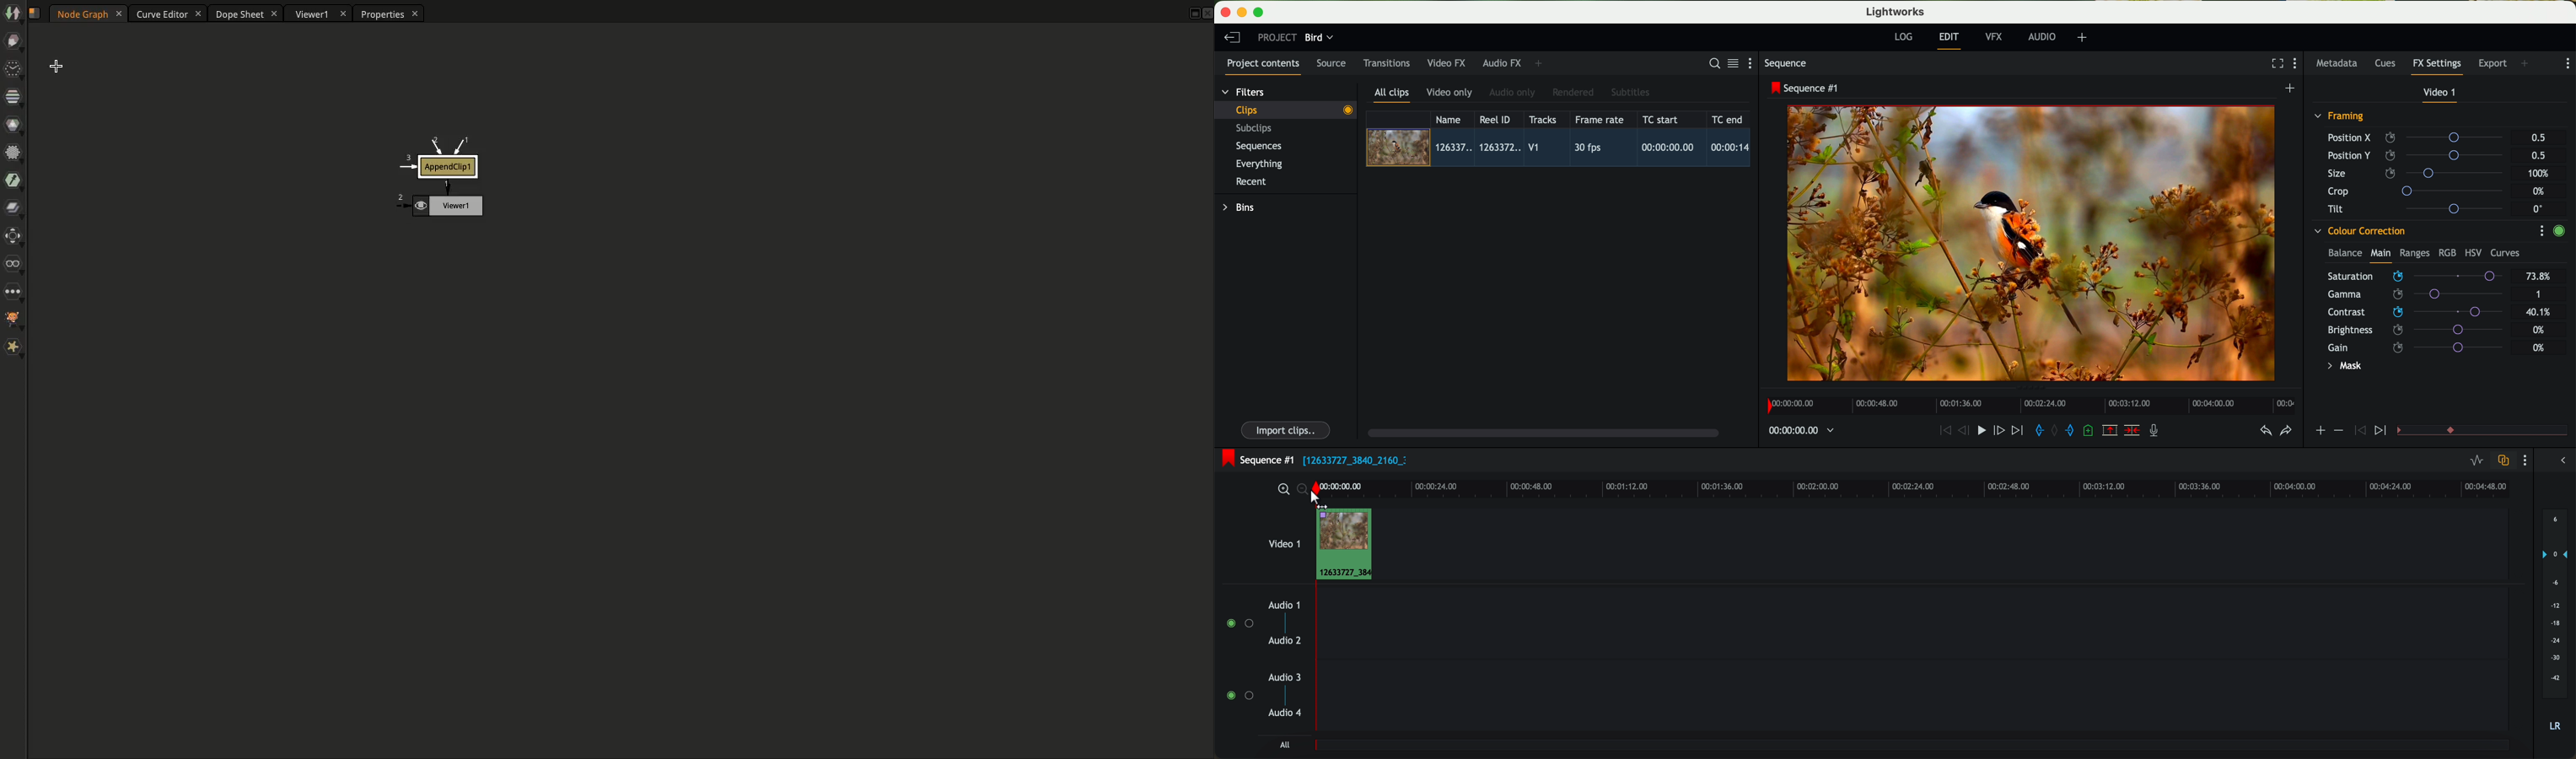 The image size is (2576, 784). I want to click on sequence #1, so click(1255, 460).